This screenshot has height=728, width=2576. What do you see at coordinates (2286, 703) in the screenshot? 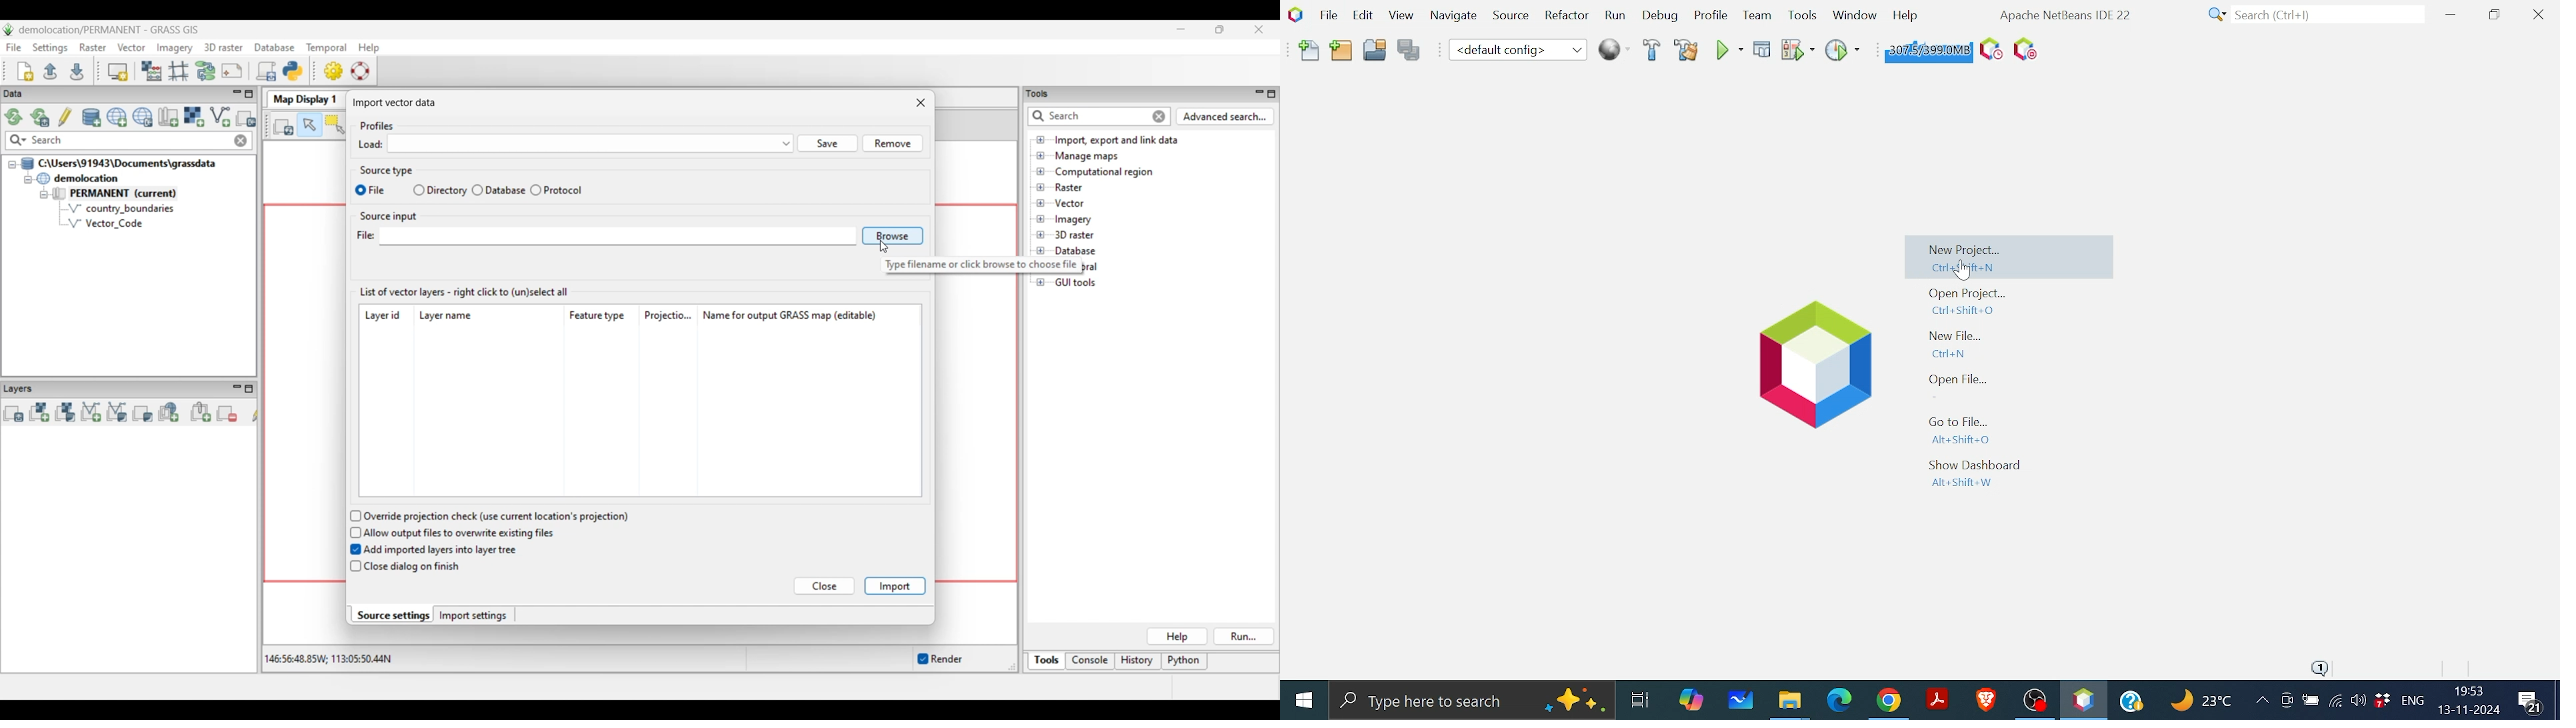
I see `Meet now` at bounding box center [2286, 703].